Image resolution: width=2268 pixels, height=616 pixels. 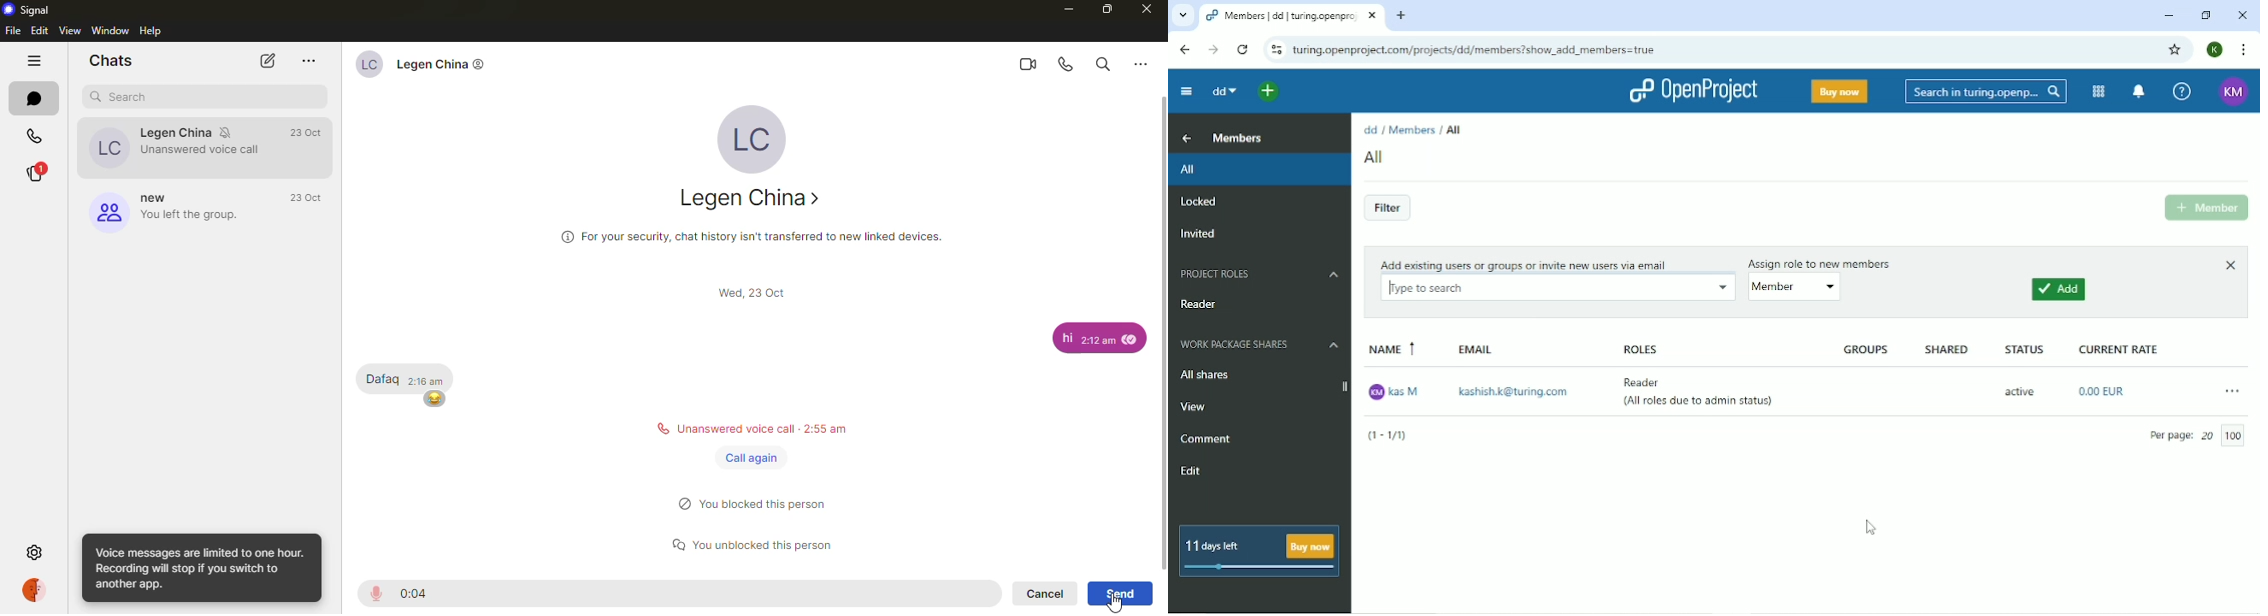 What do you see at coordinates (2205, 208) in the screenshot?
I see `Add Member` at bounding box center [2205, 208].